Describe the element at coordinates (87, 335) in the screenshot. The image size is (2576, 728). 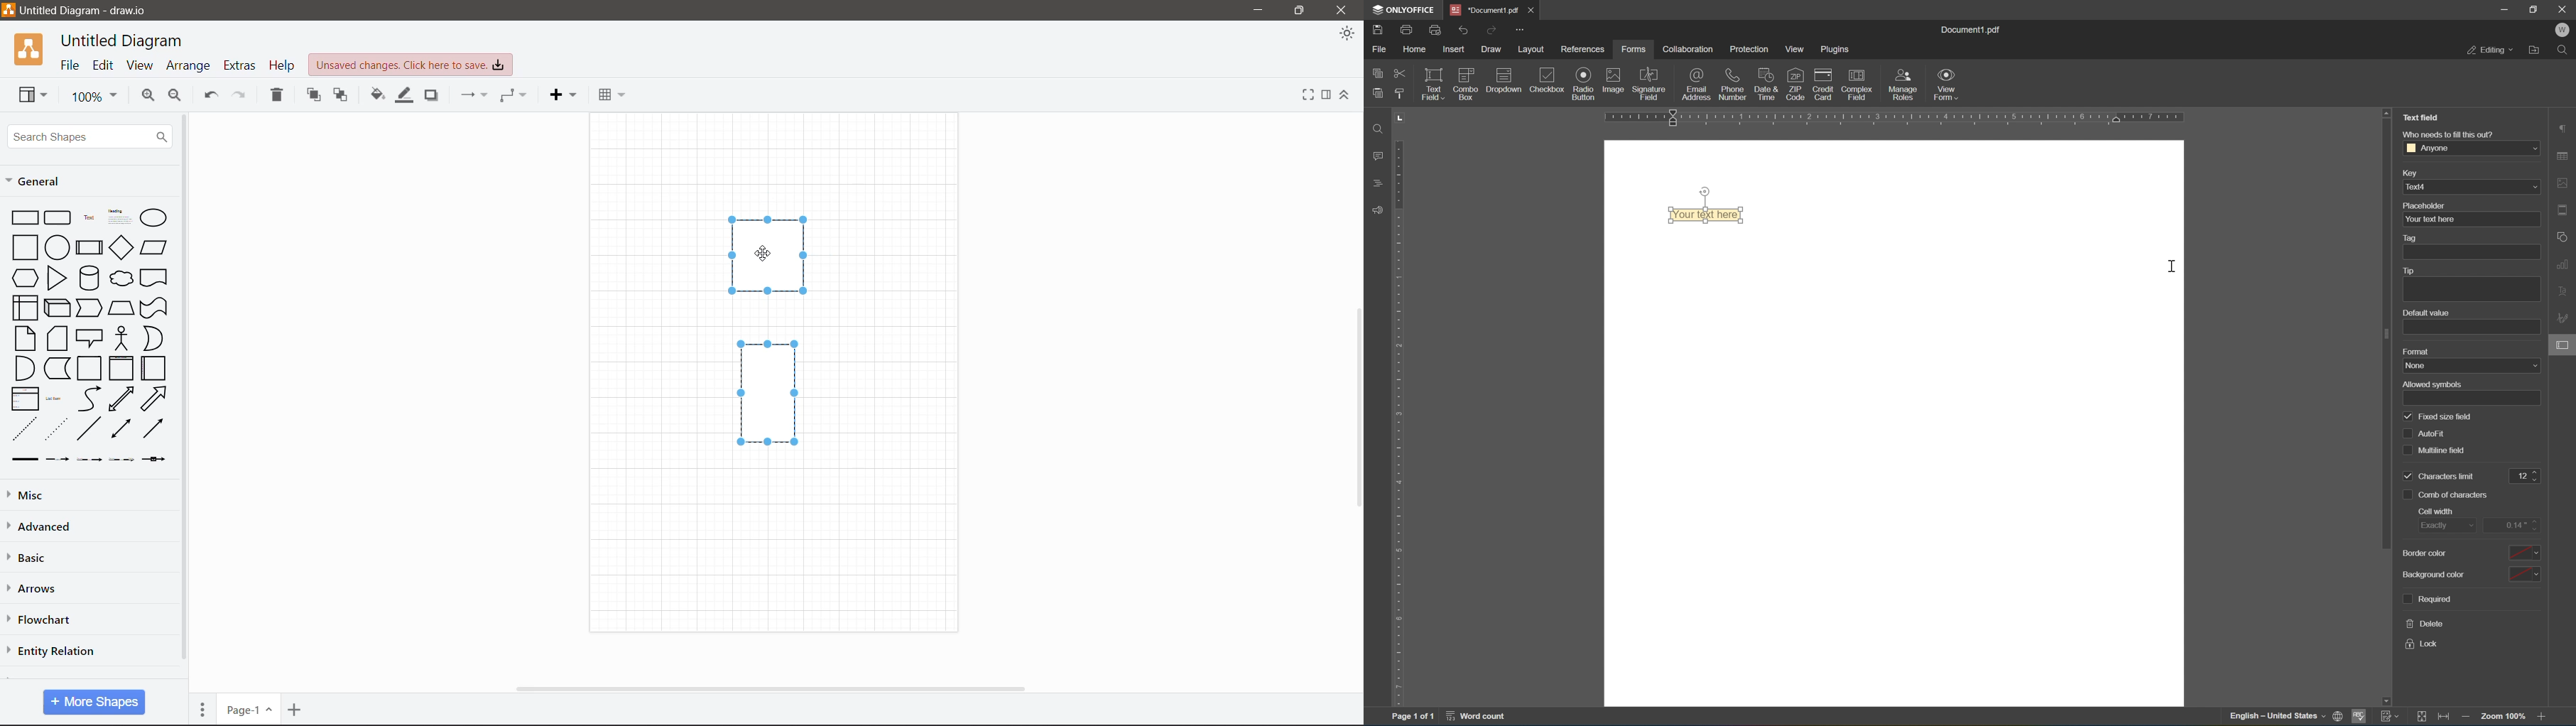
I see `Shapes available in General` at that location.